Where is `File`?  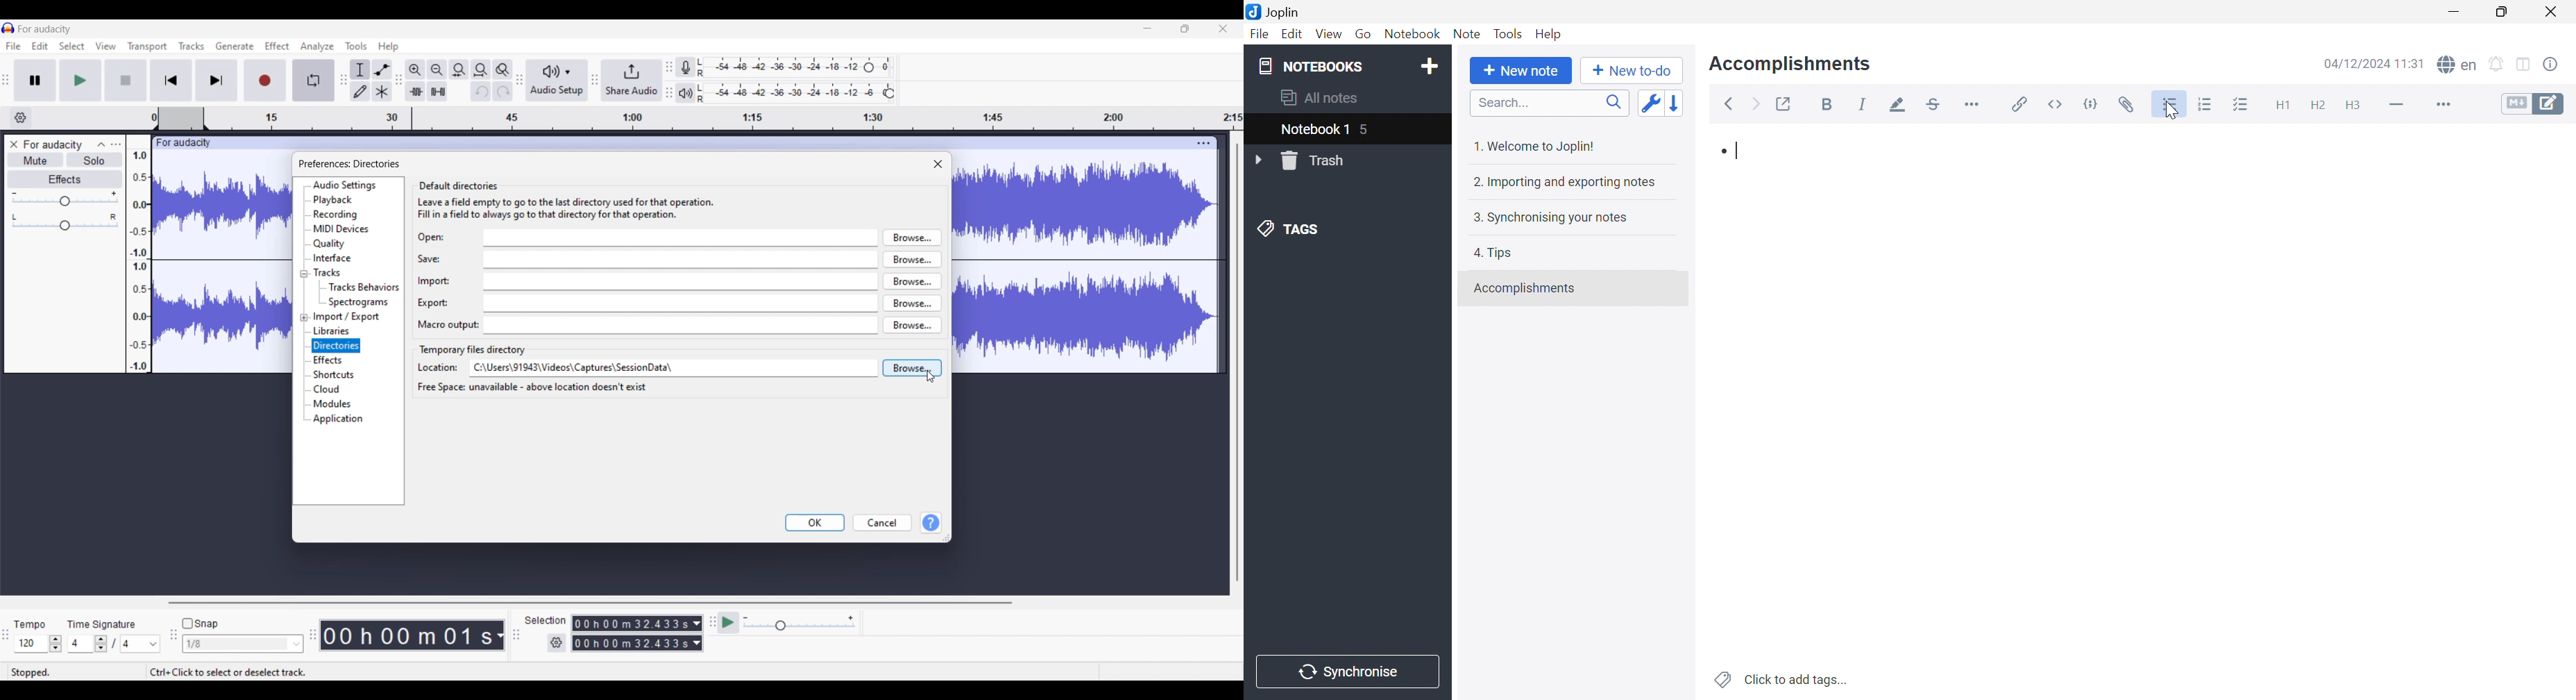 File is located at coordinates (1262, 33).